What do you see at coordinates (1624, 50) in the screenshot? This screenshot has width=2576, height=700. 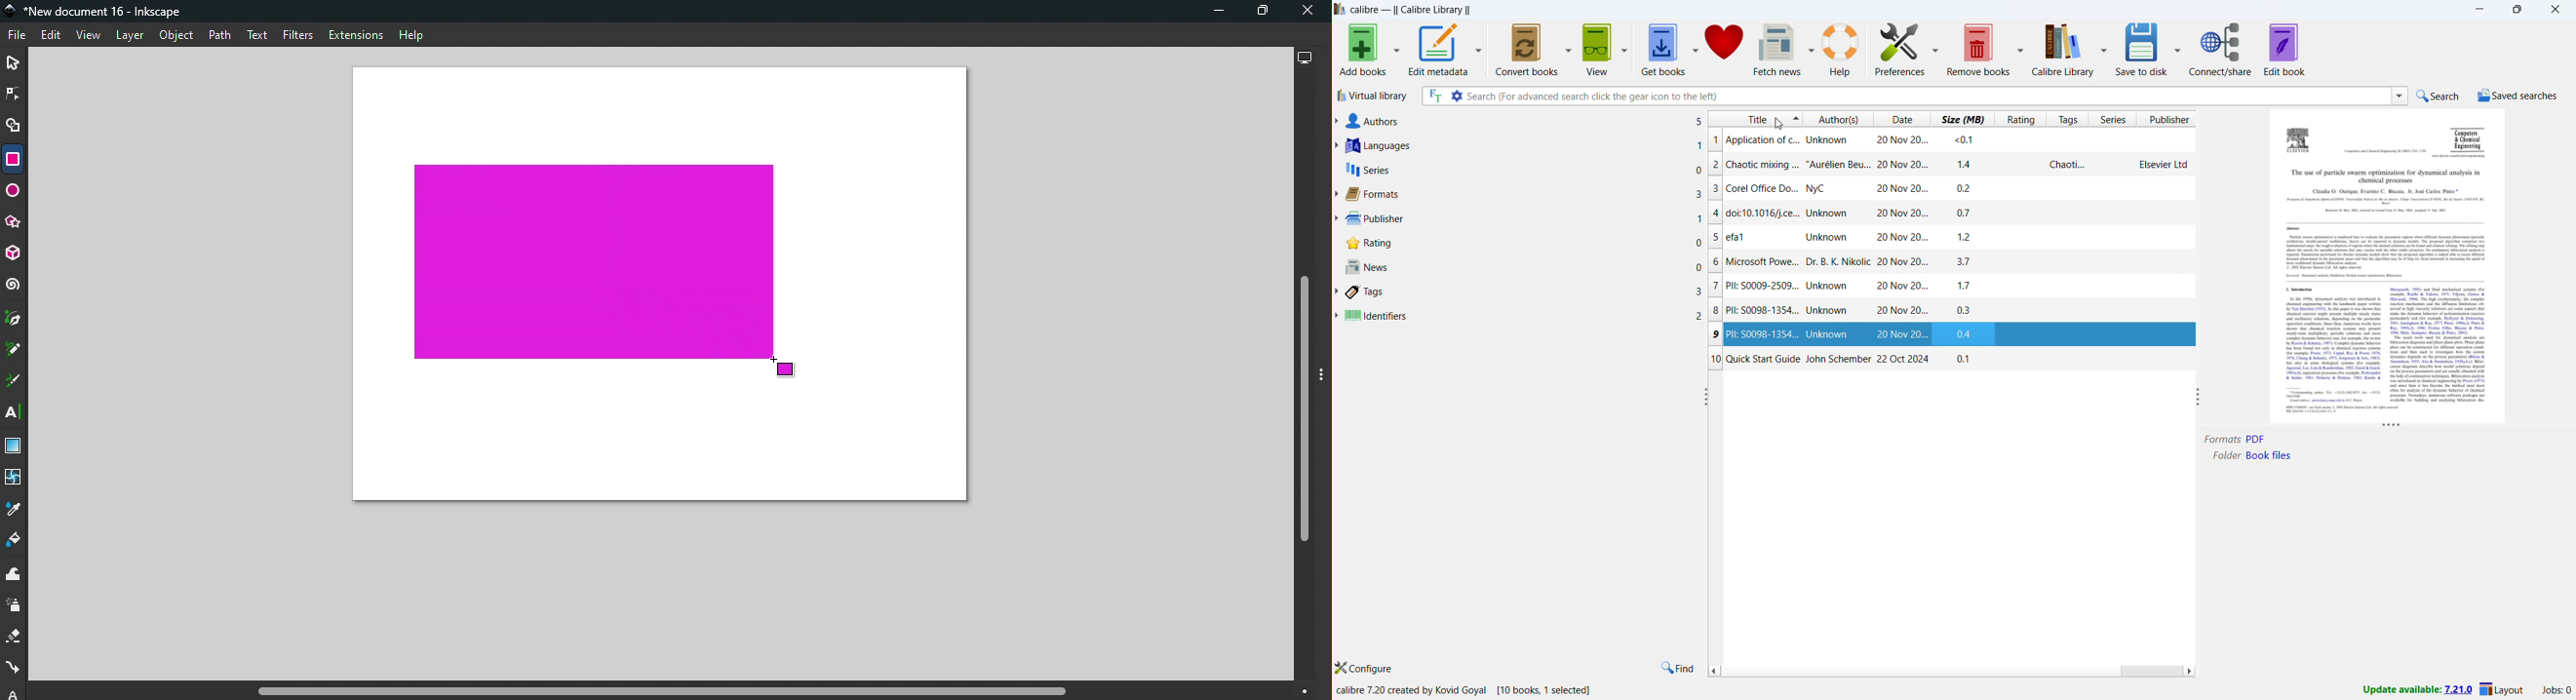 I see `view options` at bounding box center [1624, 50].